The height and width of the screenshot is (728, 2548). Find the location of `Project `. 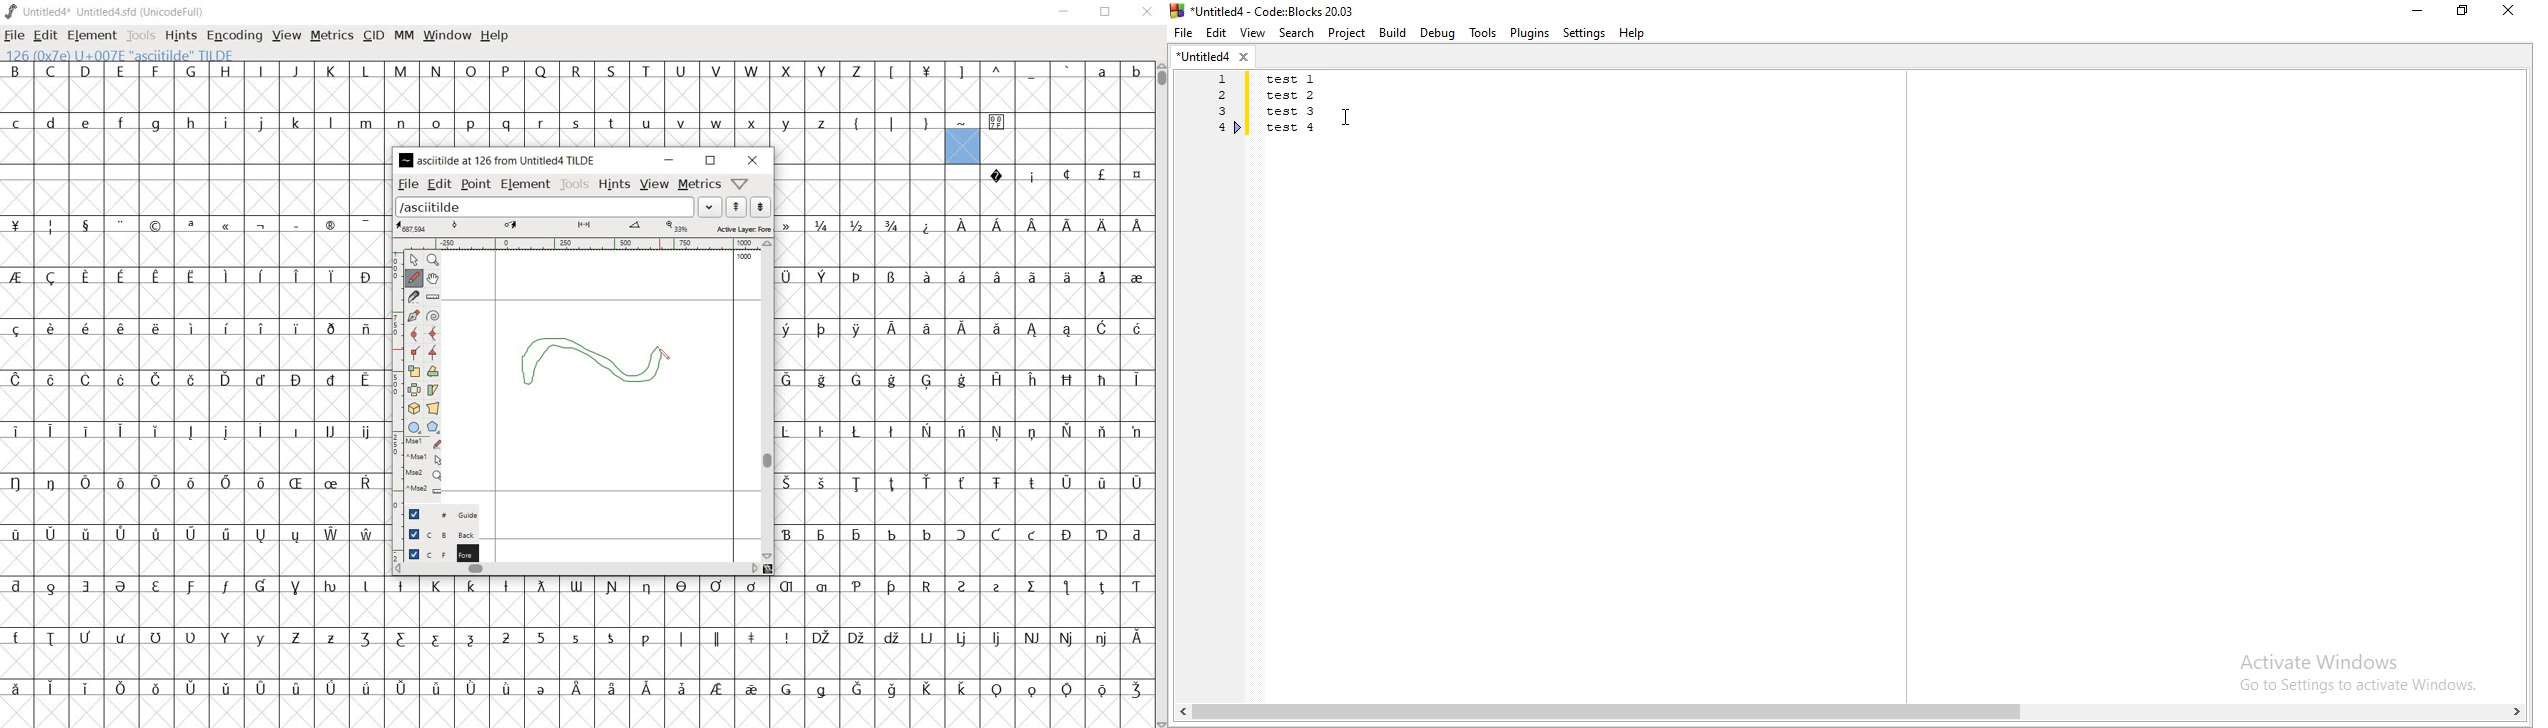

Project  is located at coordinates (1345, 34).